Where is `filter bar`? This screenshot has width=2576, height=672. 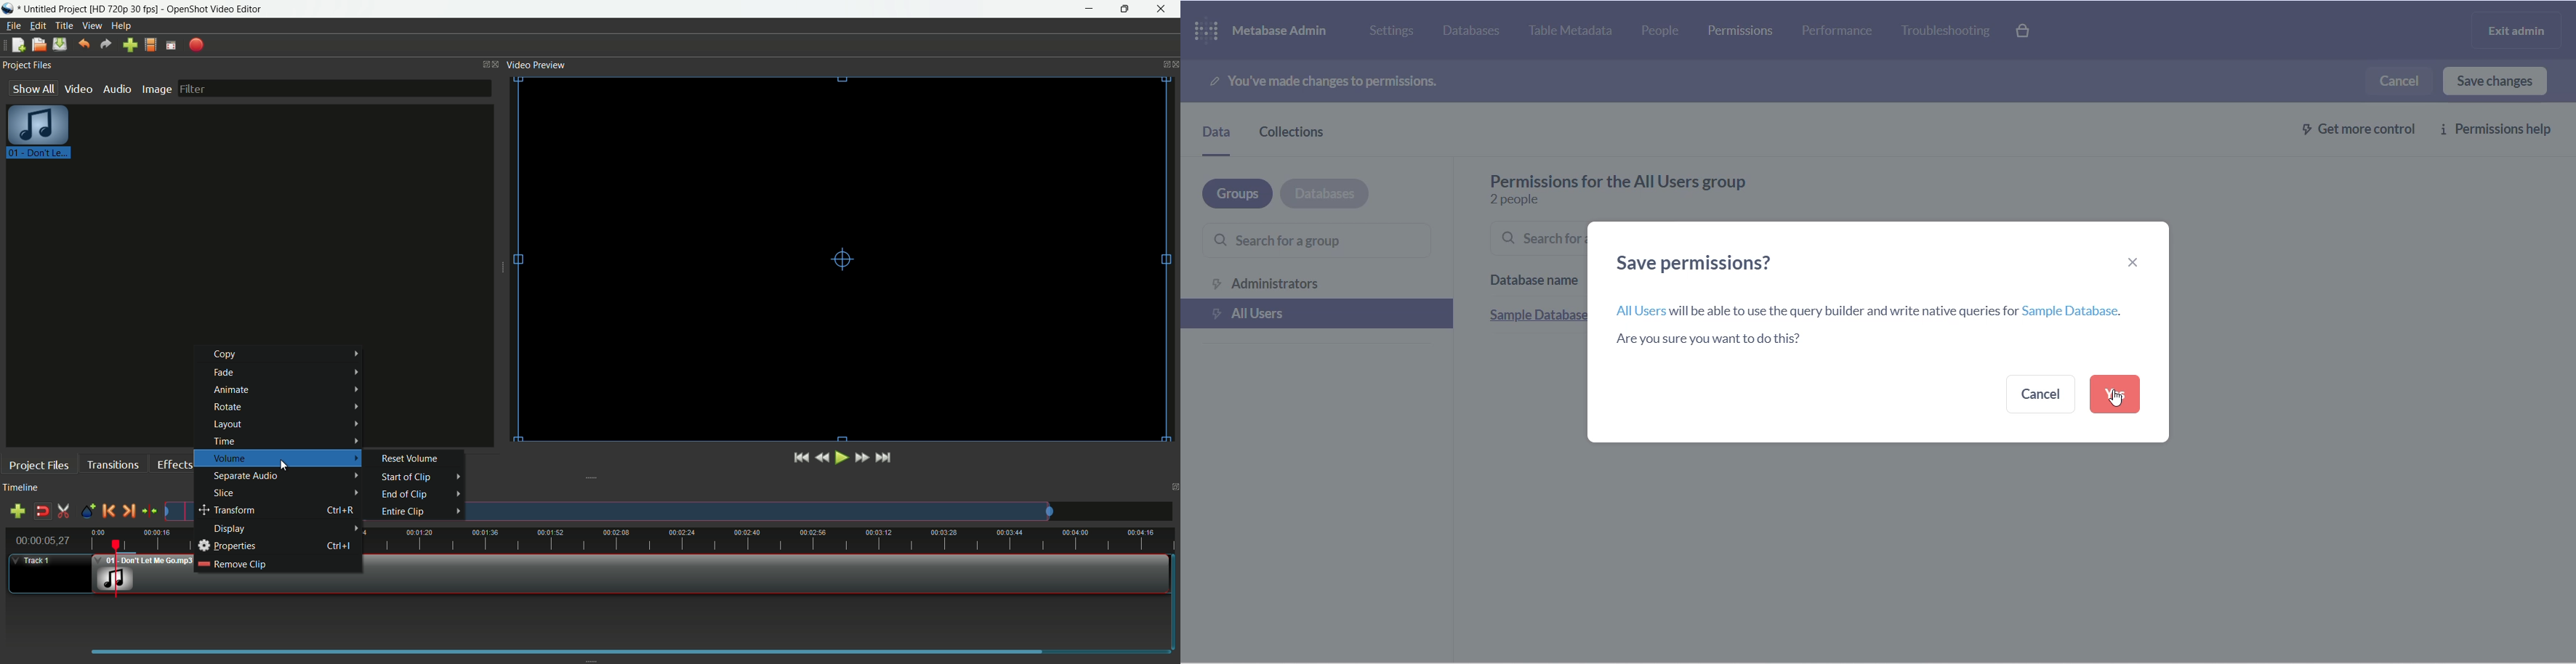
filter bar is located at coordinates (335, 88).